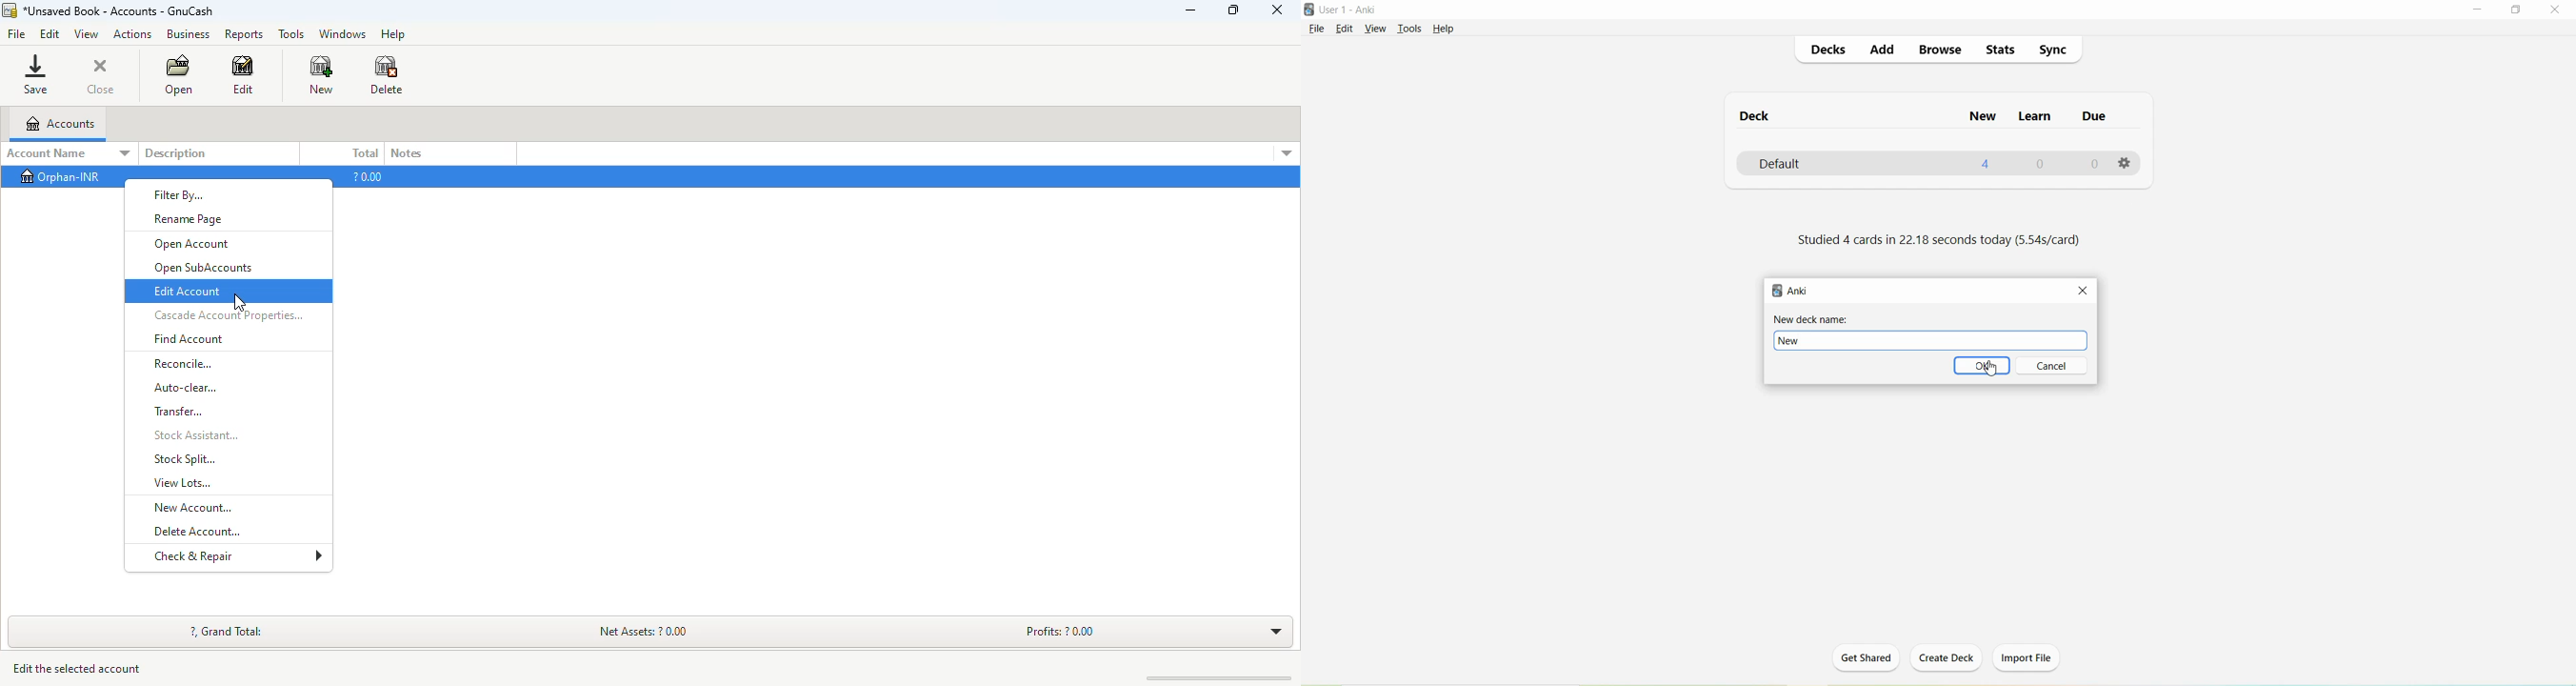  What do you see at coordinates (2124, 161) in the screenshot?
I see `Options` at bounding box center [2124, 161].